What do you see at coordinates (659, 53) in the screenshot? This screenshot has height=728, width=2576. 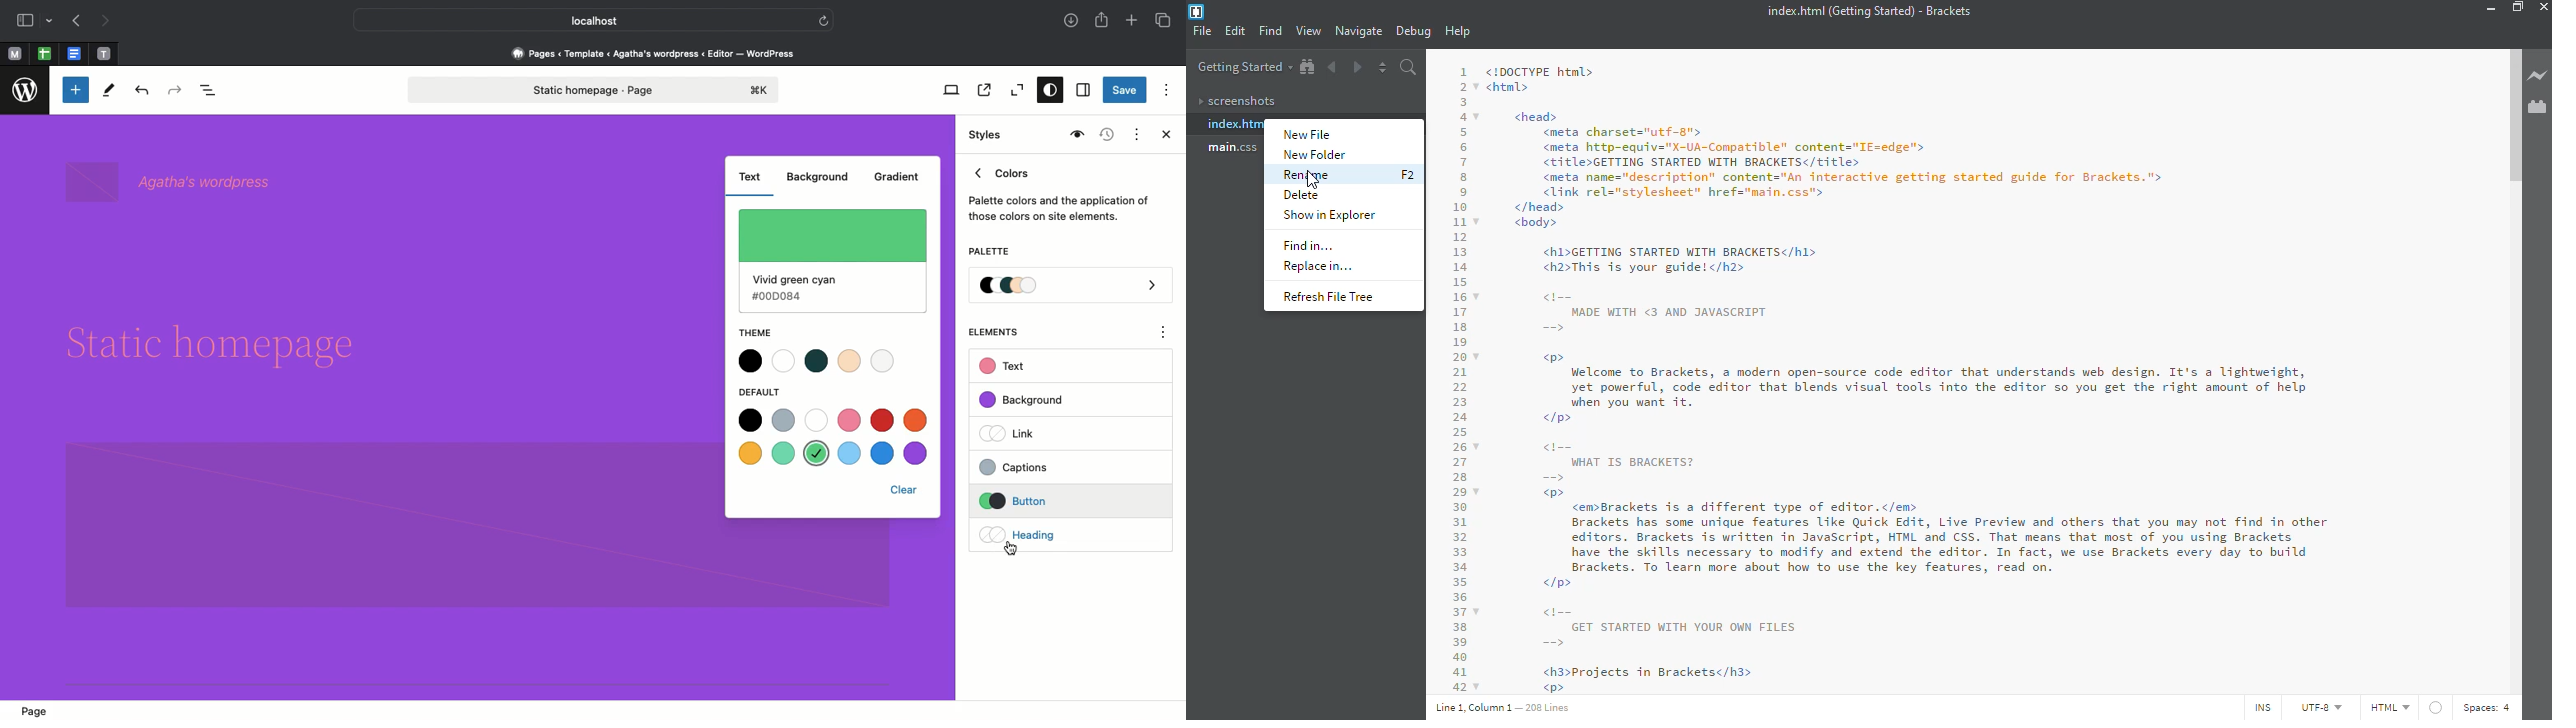 I see `Pages < Template <Agatha's wordpress < editor - wordpress` at bounding box center [659, 53].